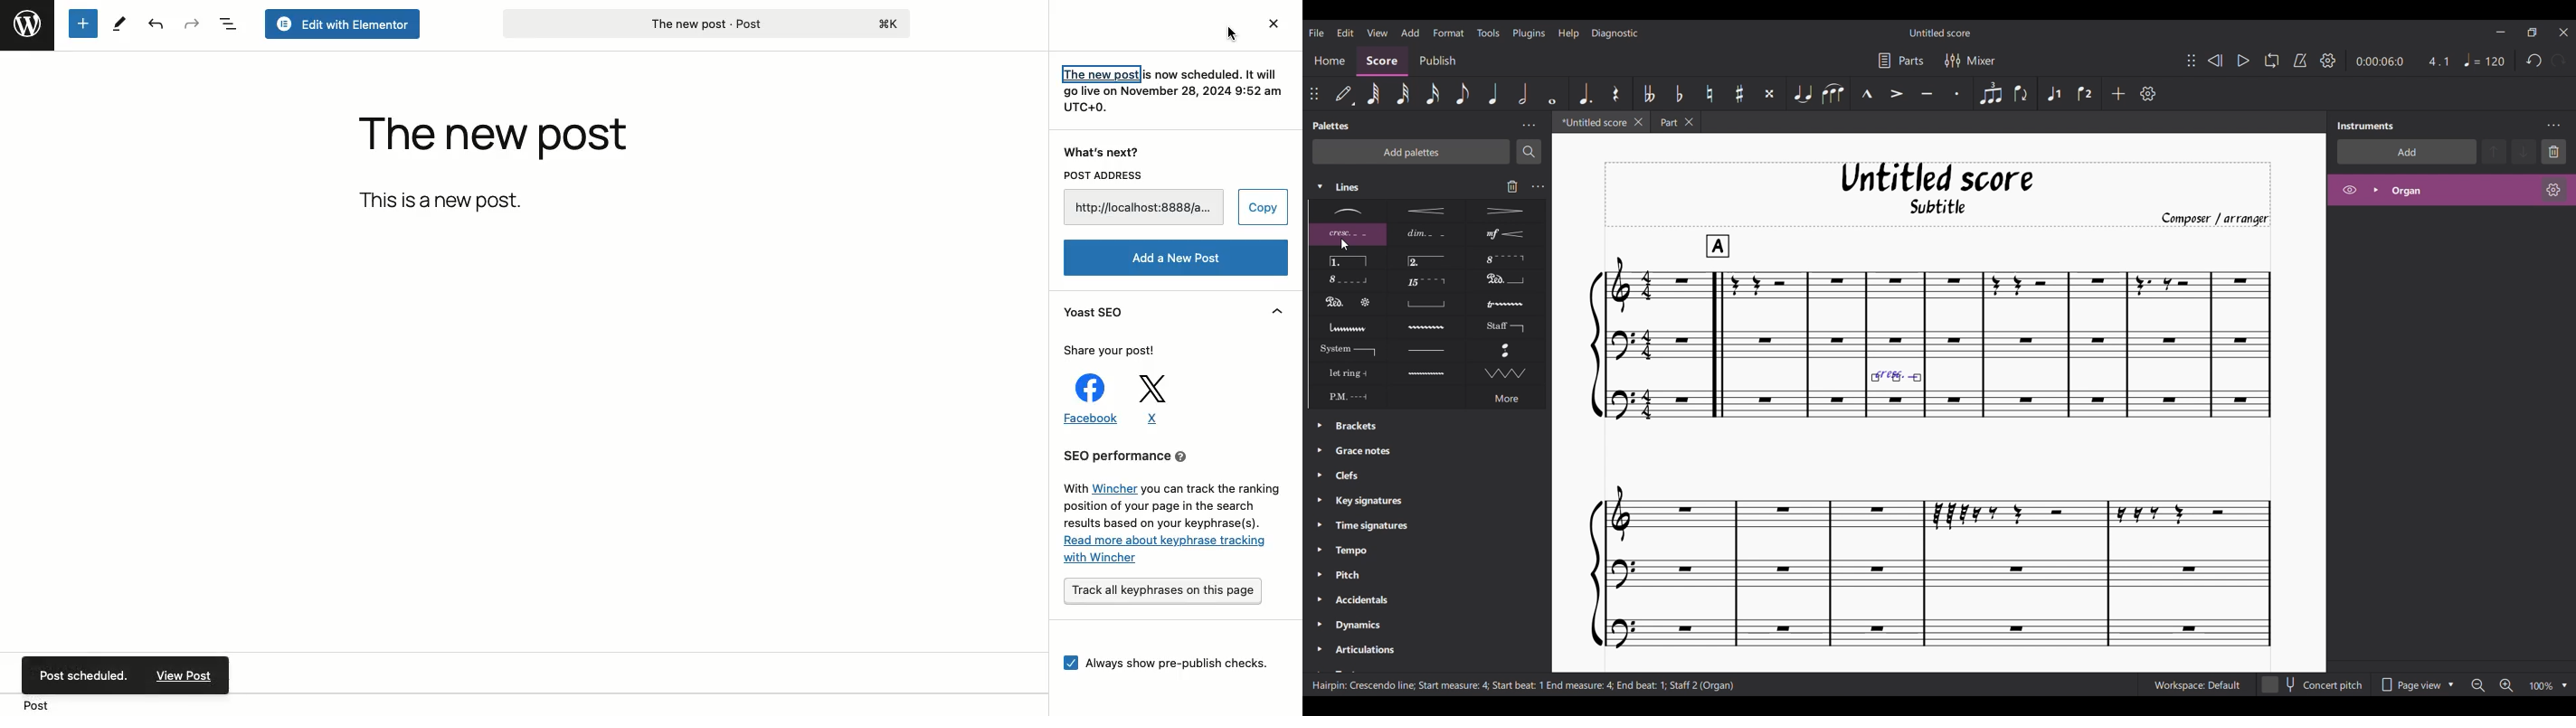  I want to click on Redo, so click(2558, 60).